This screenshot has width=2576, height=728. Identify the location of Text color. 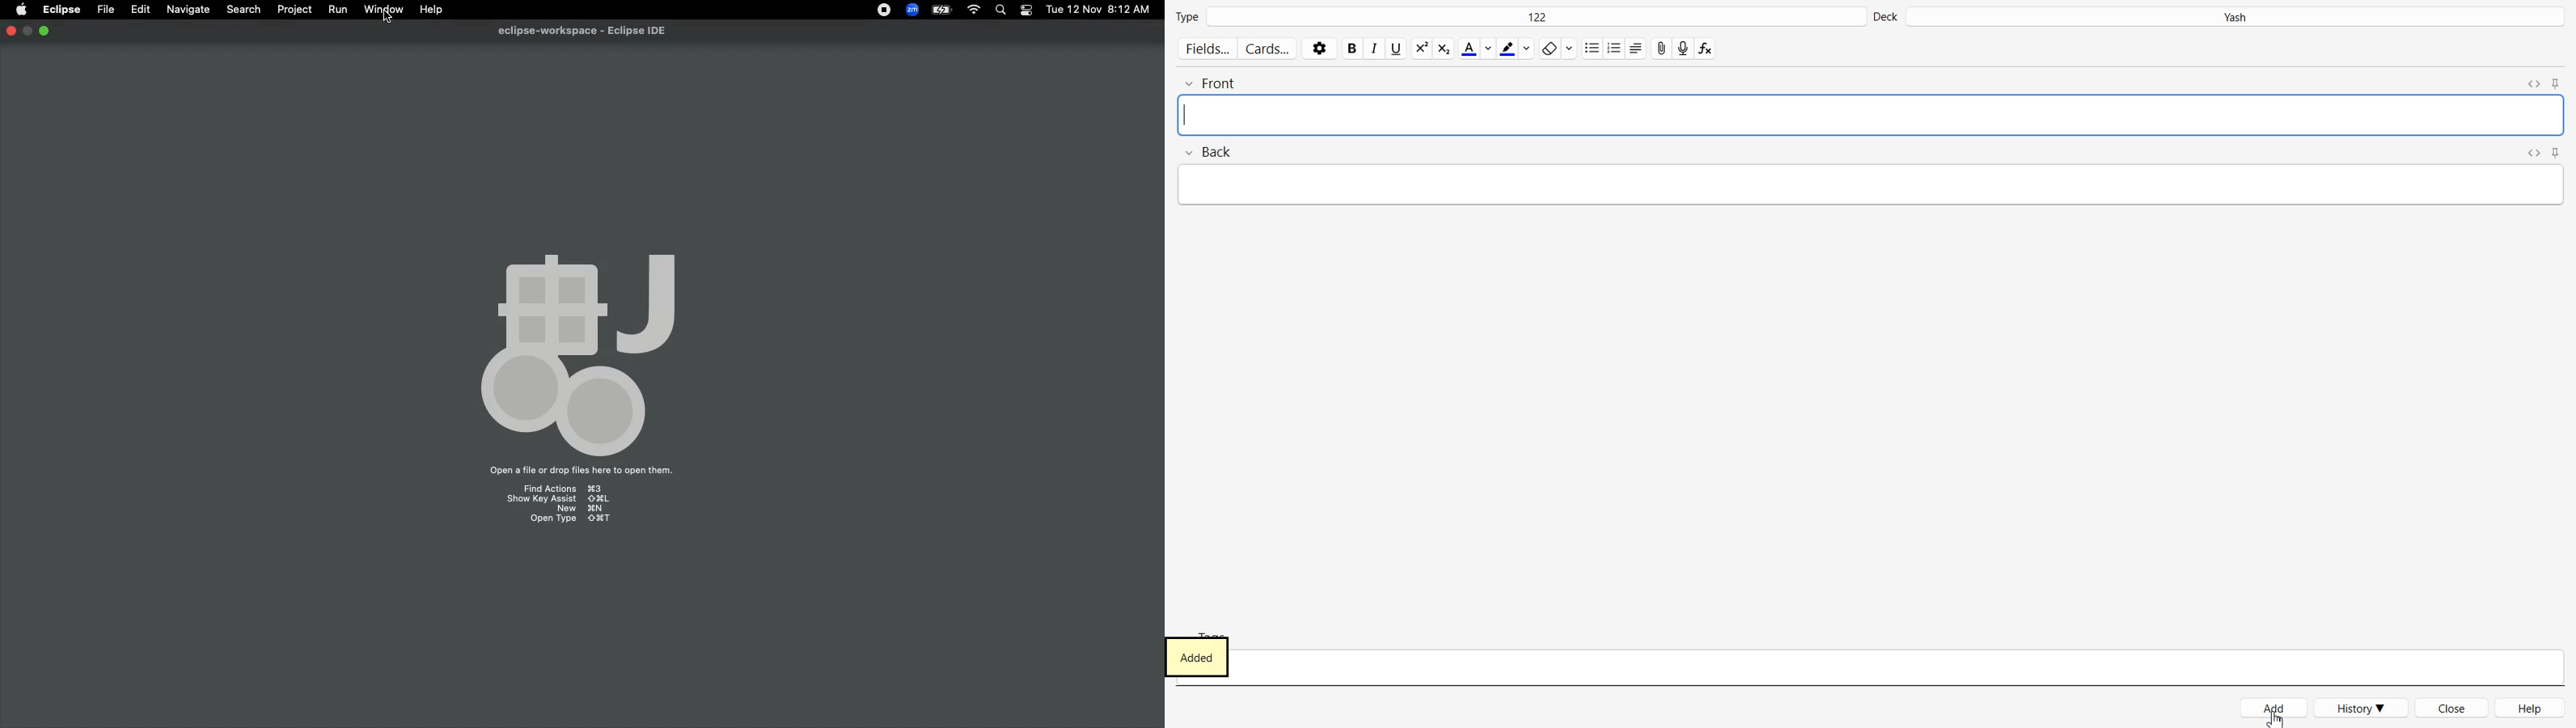
(1476, 48).